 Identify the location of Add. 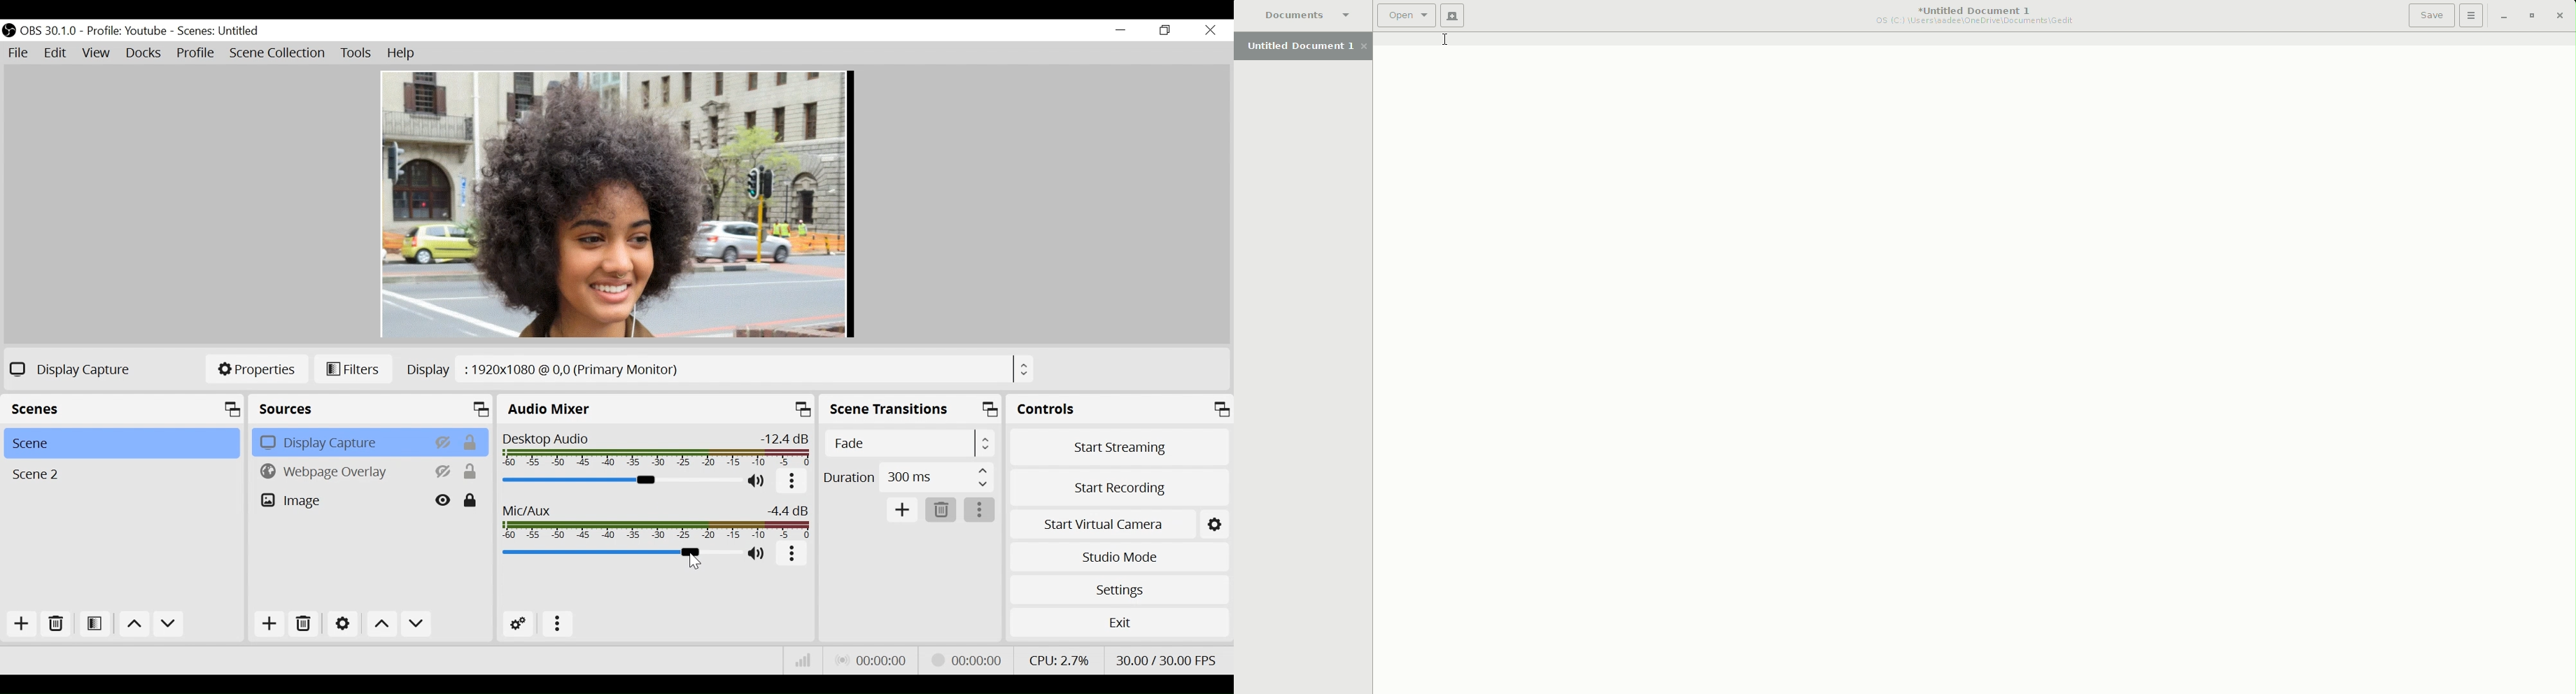
(269, 625).